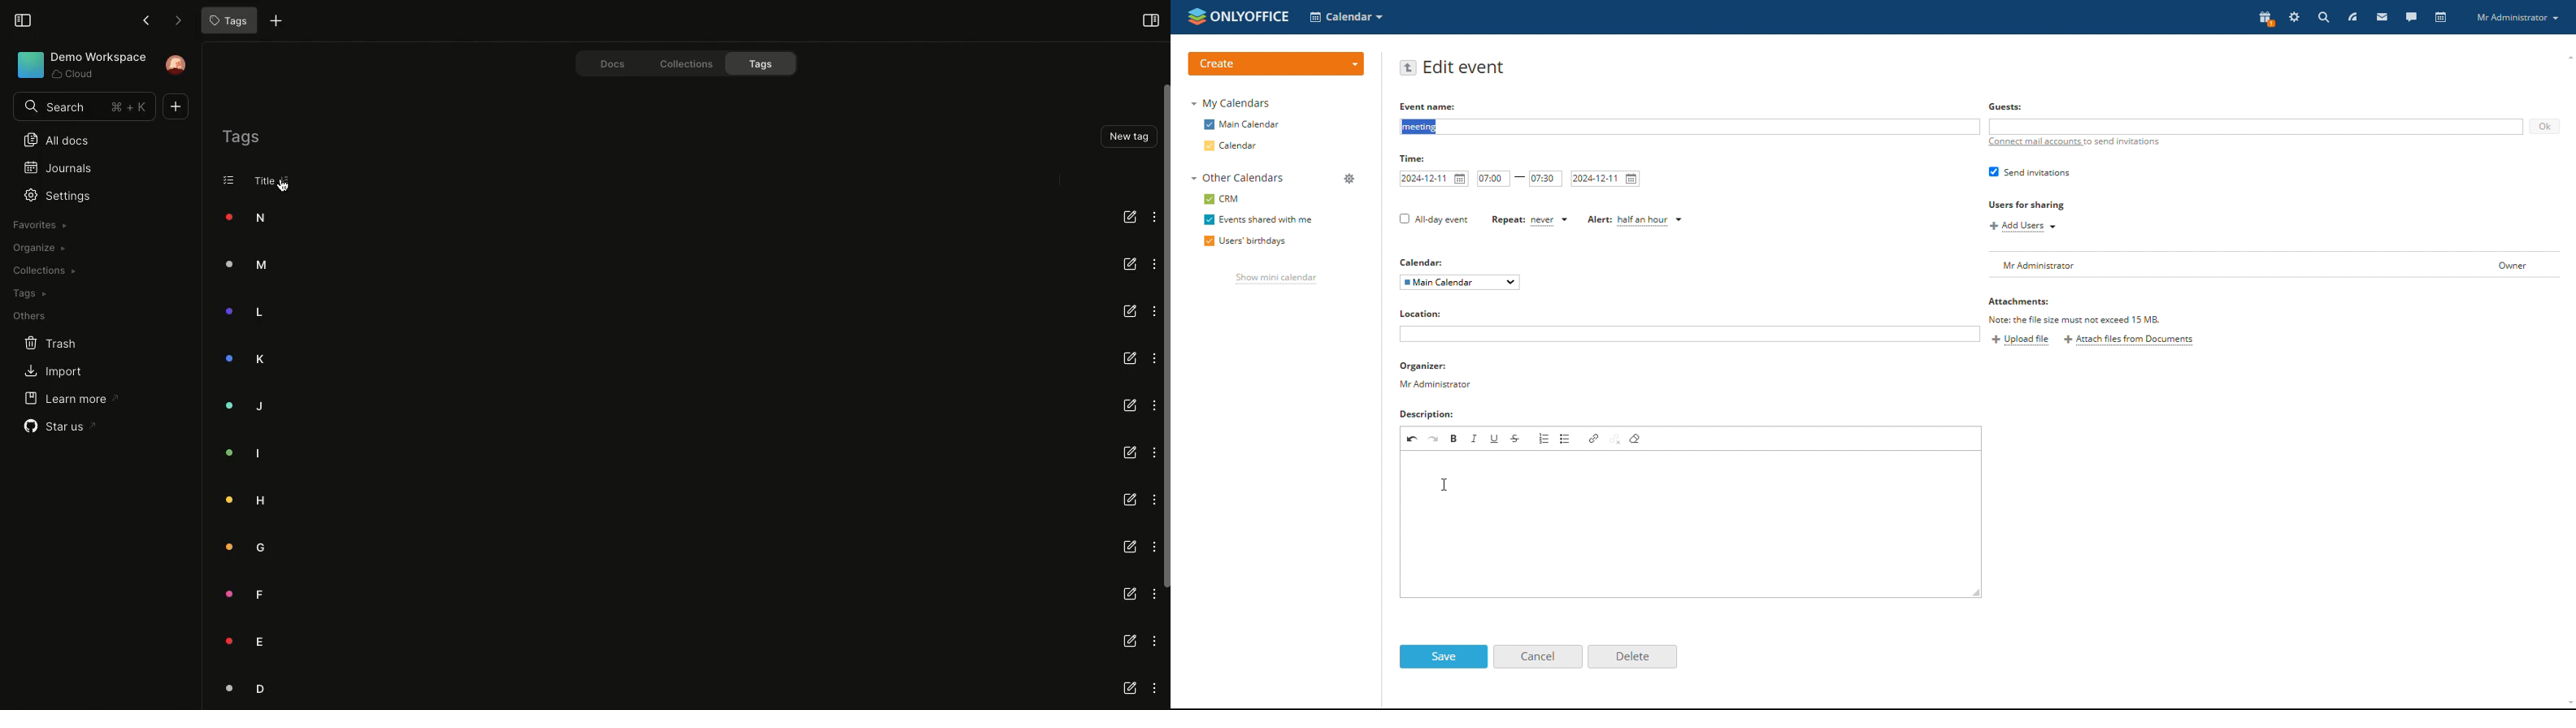 The width and height of the screenshot is (2576, 728). I want to click on Description:, so click(1428, 413).